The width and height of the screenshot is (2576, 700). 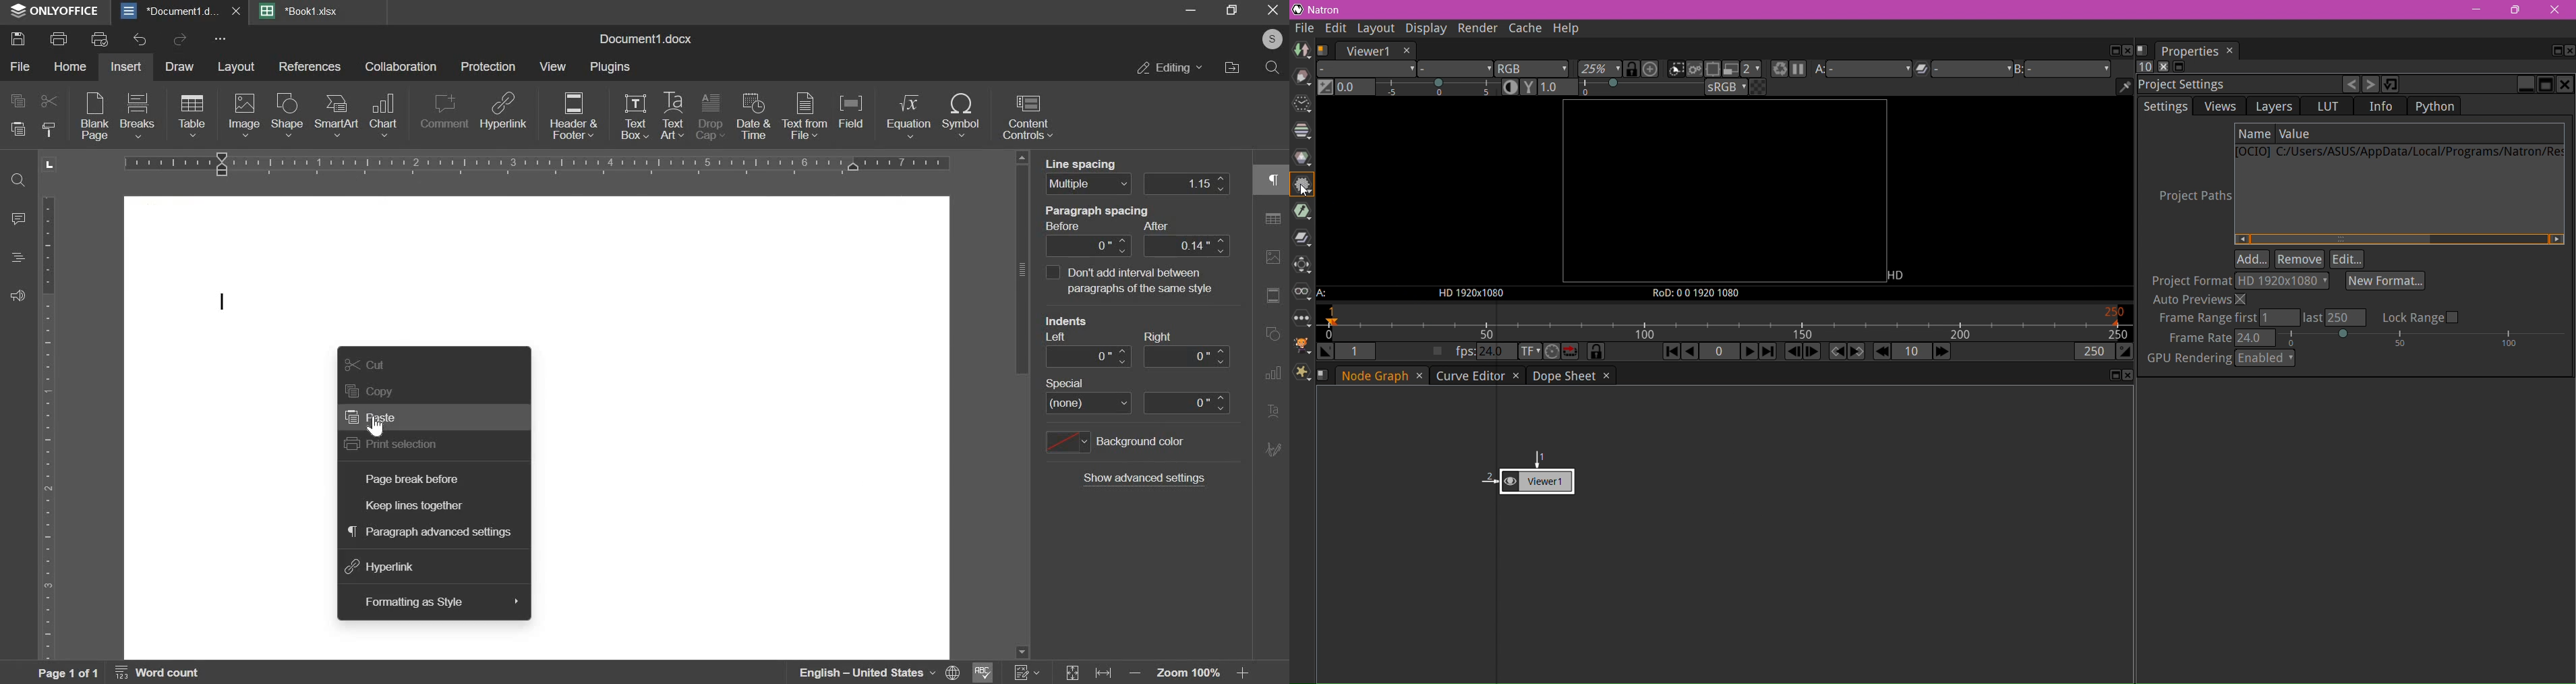 What do you see at coordinates (67, 674) in the screenshot?
I see `Page 1 of 1` at bounding box center [67, 674].